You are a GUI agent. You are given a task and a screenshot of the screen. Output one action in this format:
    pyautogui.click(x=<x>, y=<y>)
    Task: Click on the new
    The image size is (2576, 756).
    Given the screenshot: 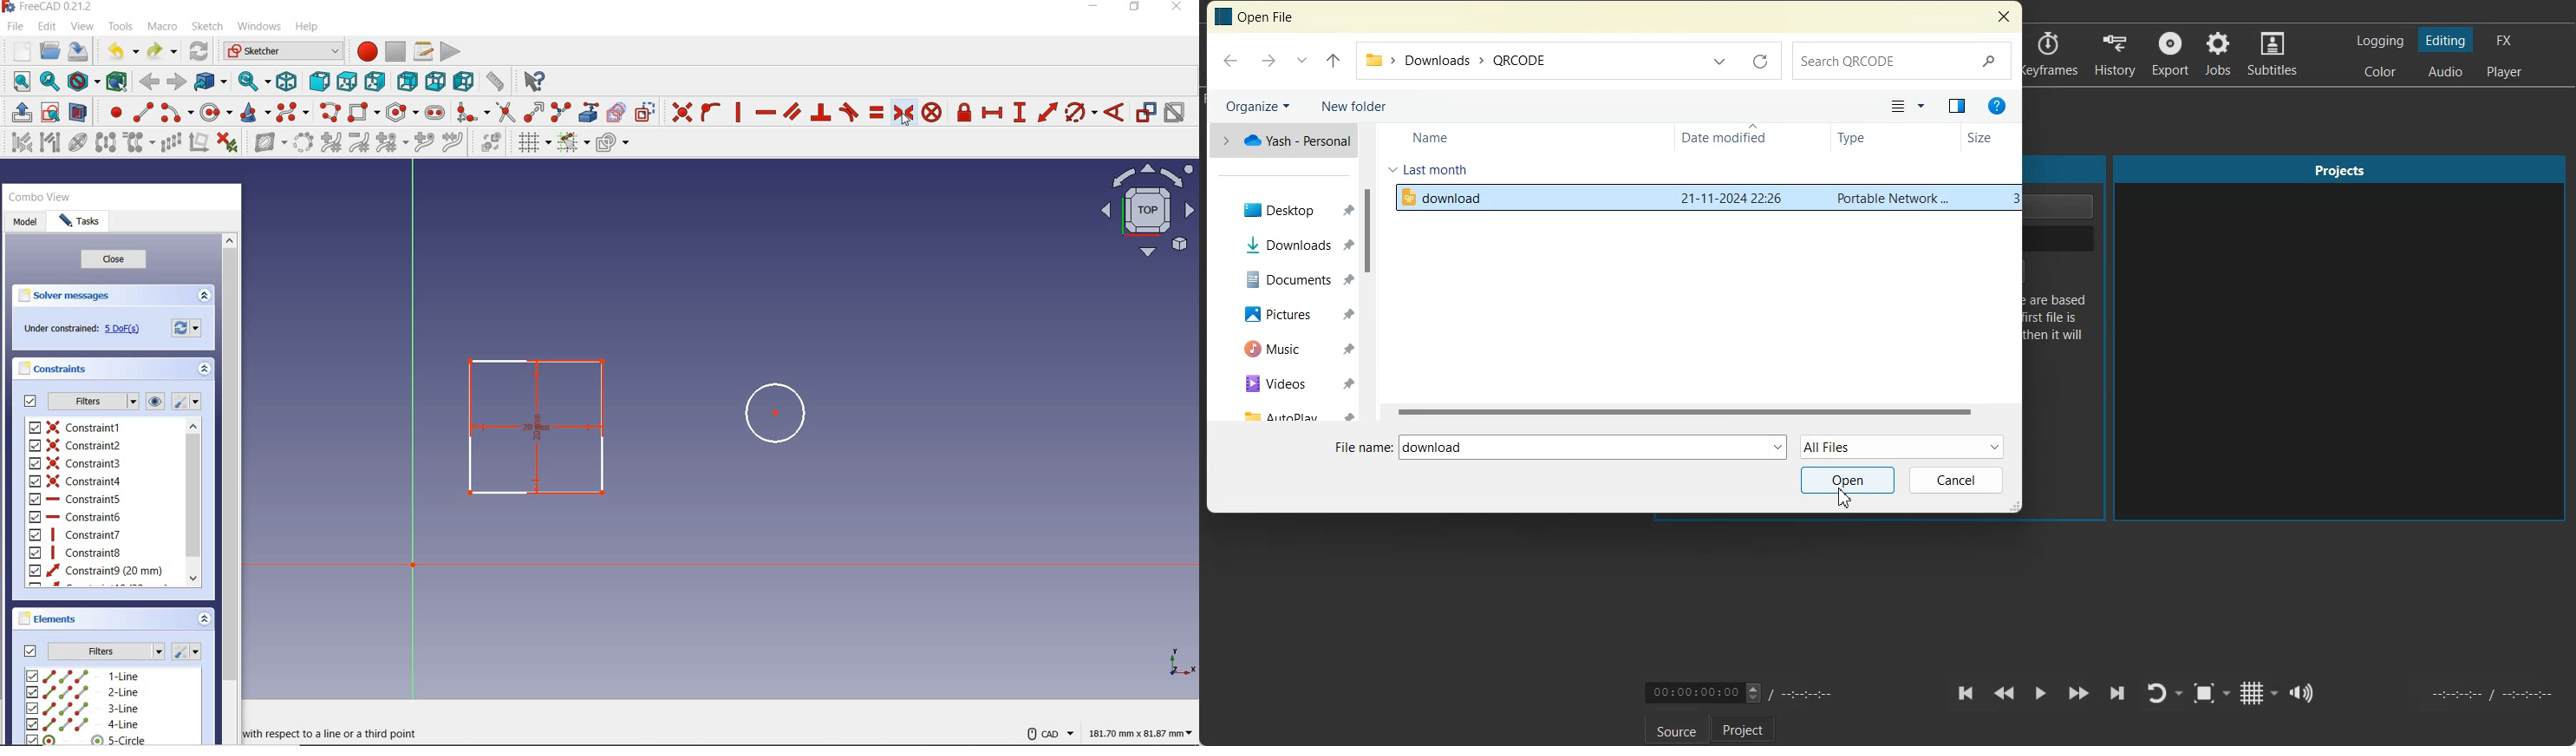 What is the action you would take?
    pyautogui.click(x=19, y=51)
    